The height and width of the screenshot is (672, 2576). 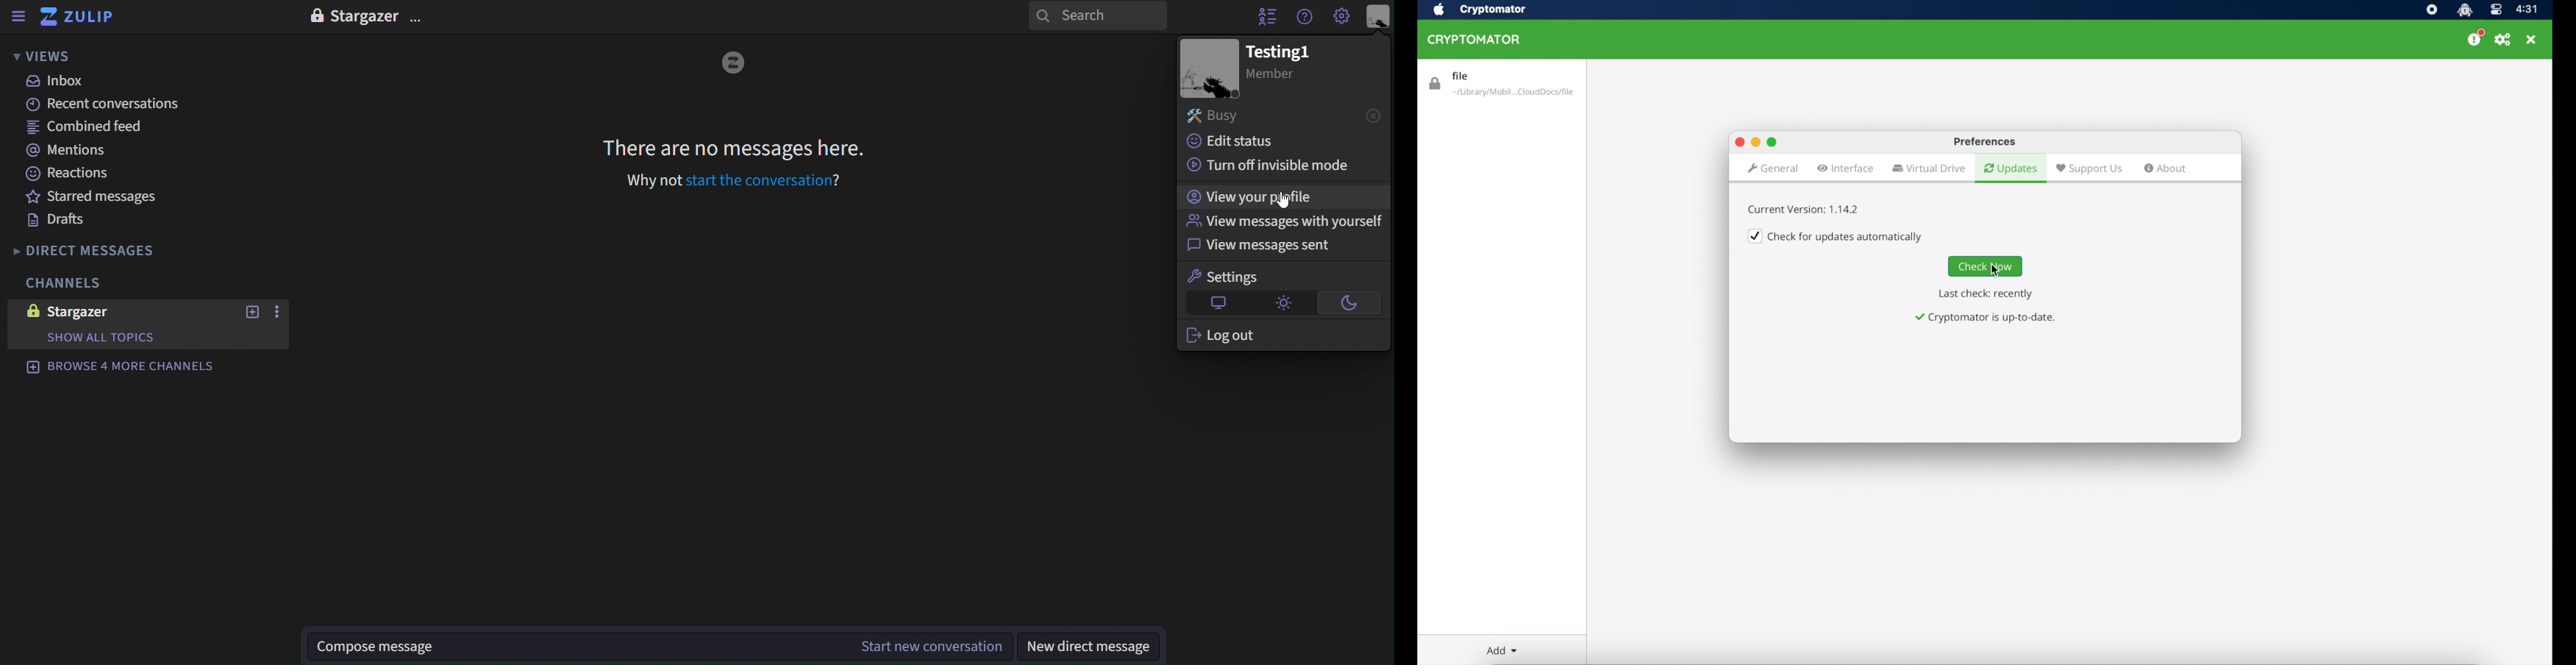 I want to click on light, so click(x=1280, y=304).